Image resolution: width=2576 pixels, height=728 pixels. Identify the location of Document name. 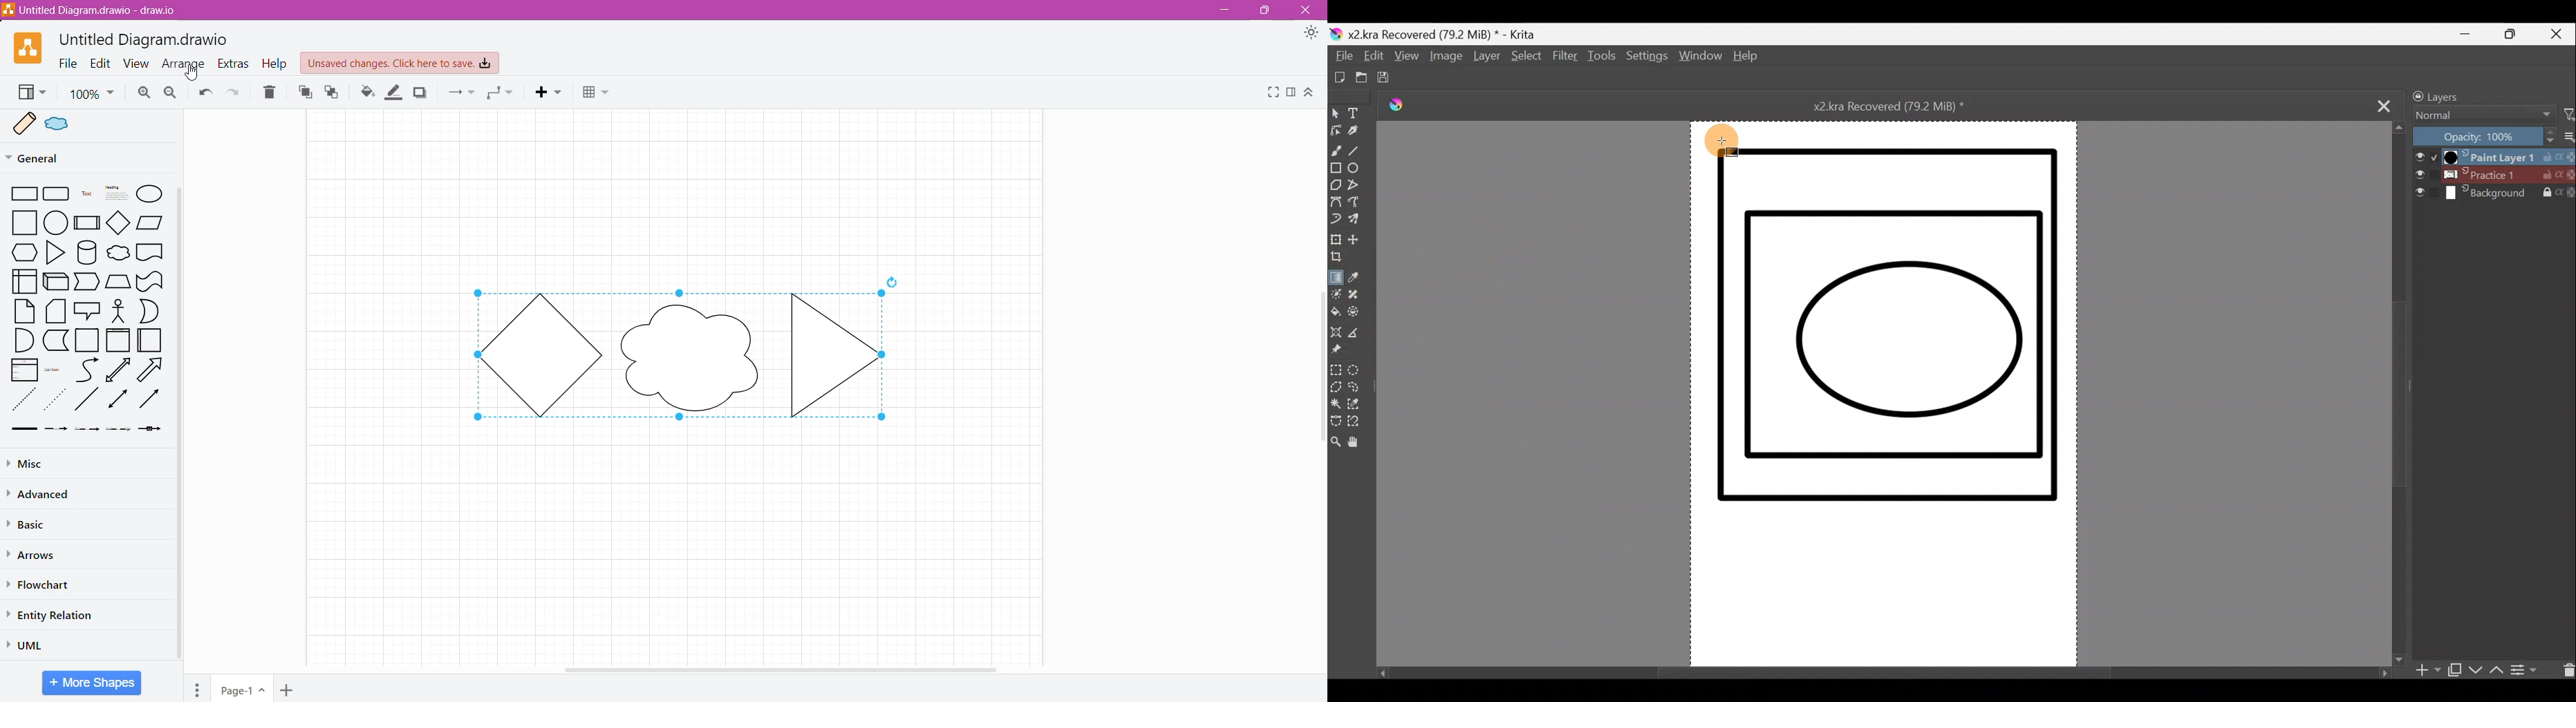
(1441, 34).